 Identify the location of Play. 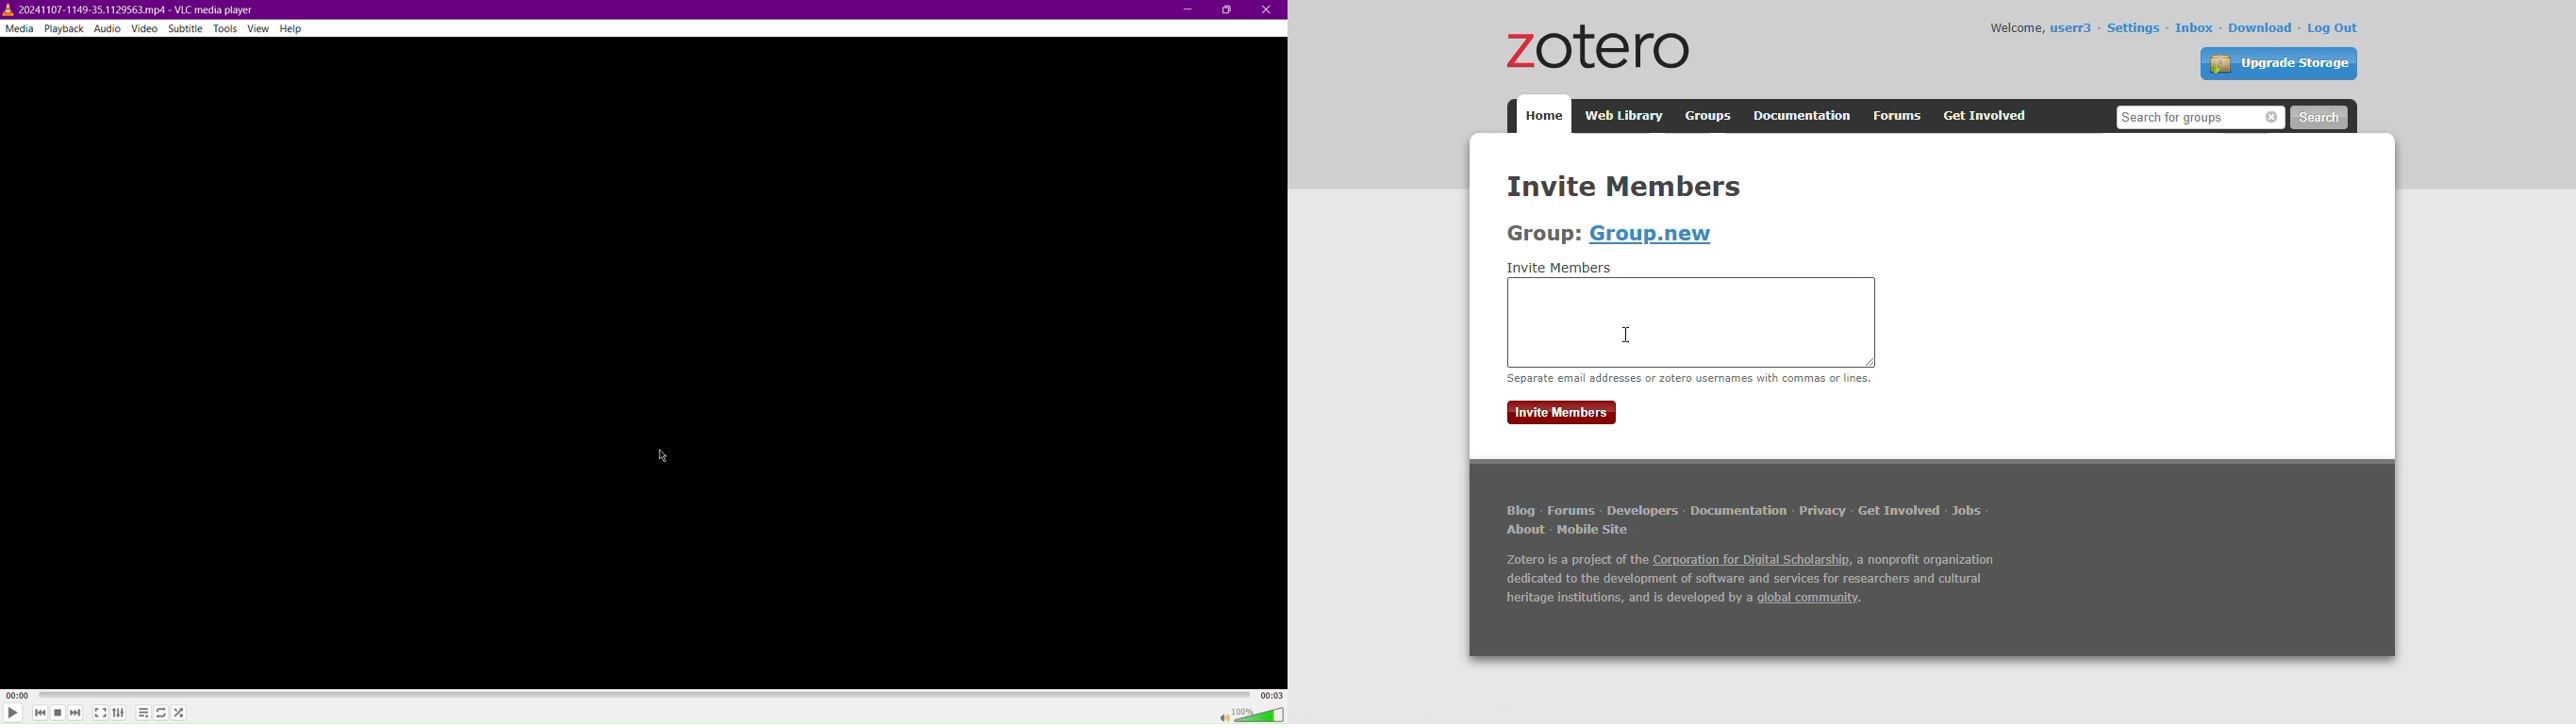
(13, 713).